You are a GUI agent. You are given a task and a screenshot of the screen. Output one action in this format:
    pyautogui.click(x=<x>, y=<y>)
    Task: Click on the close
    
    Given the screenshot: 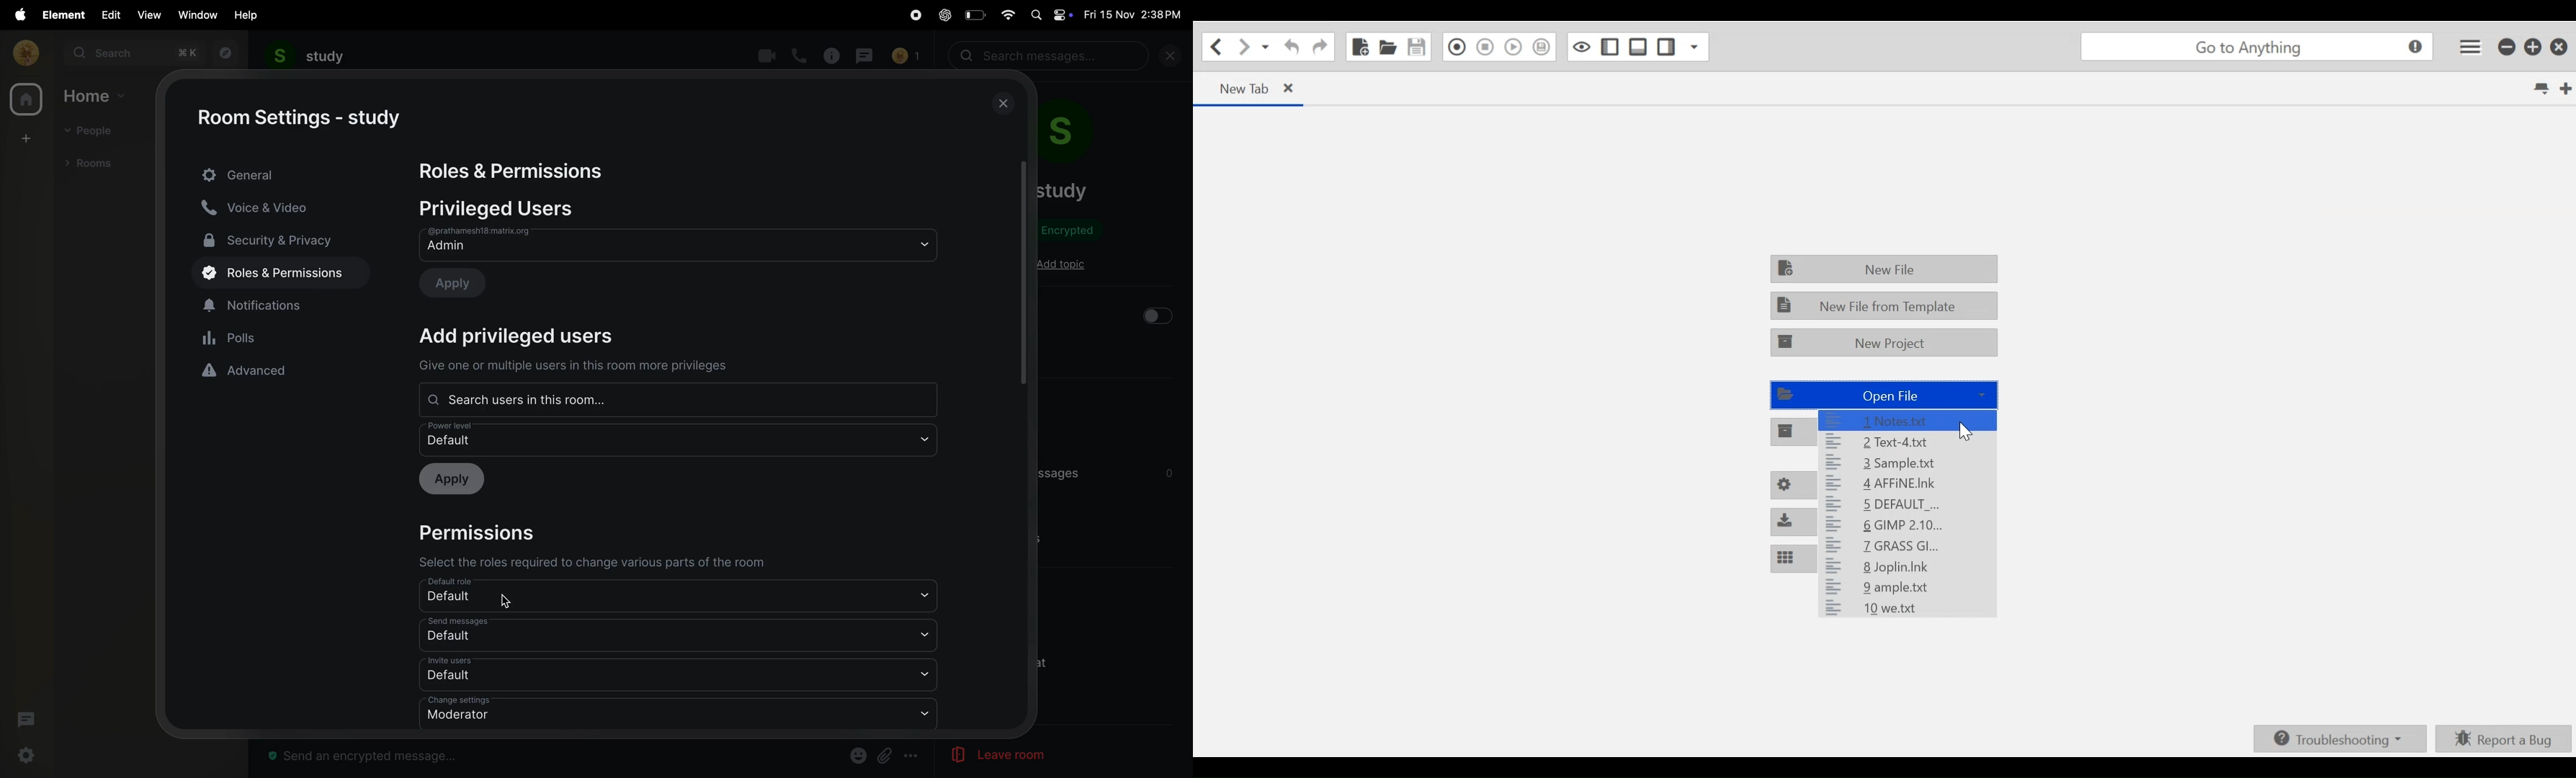 What is the action you would take?
    pyautogui.click(x=1174, y=58)
    